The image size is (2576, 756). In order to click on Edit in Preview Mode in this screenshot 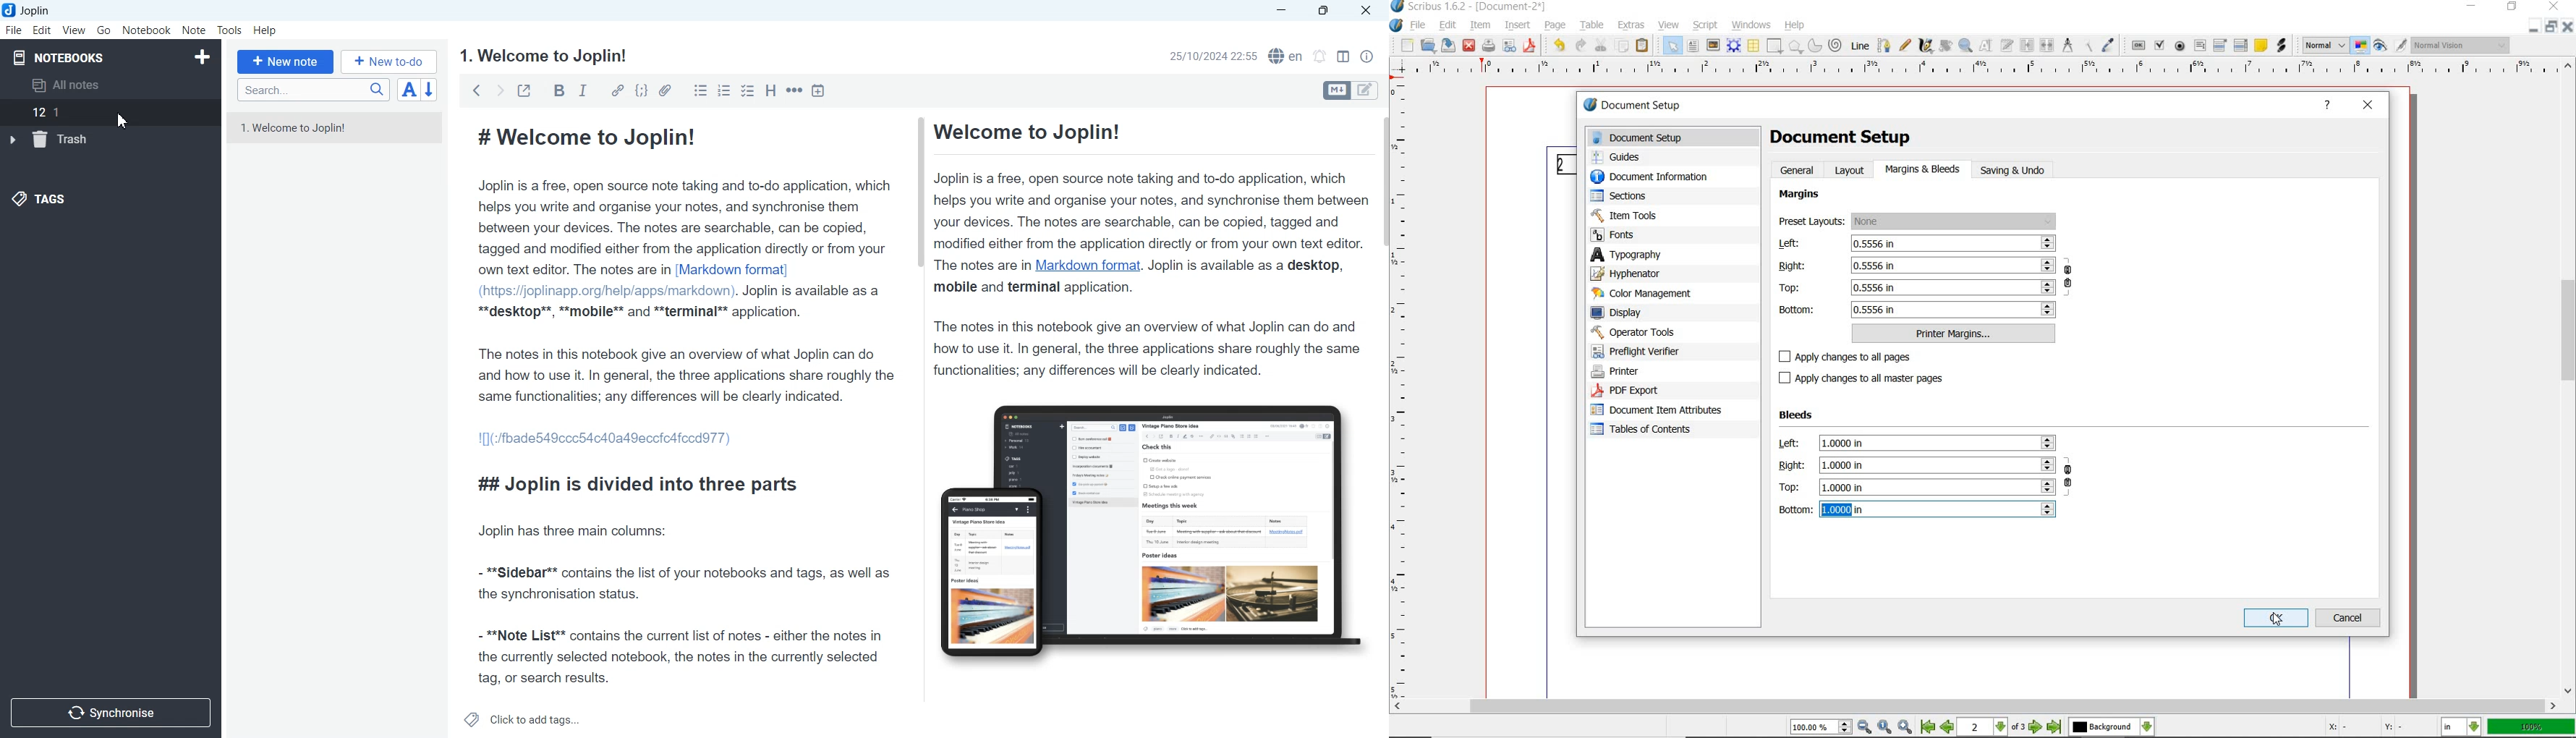, I will do `click(2400, 47)`.